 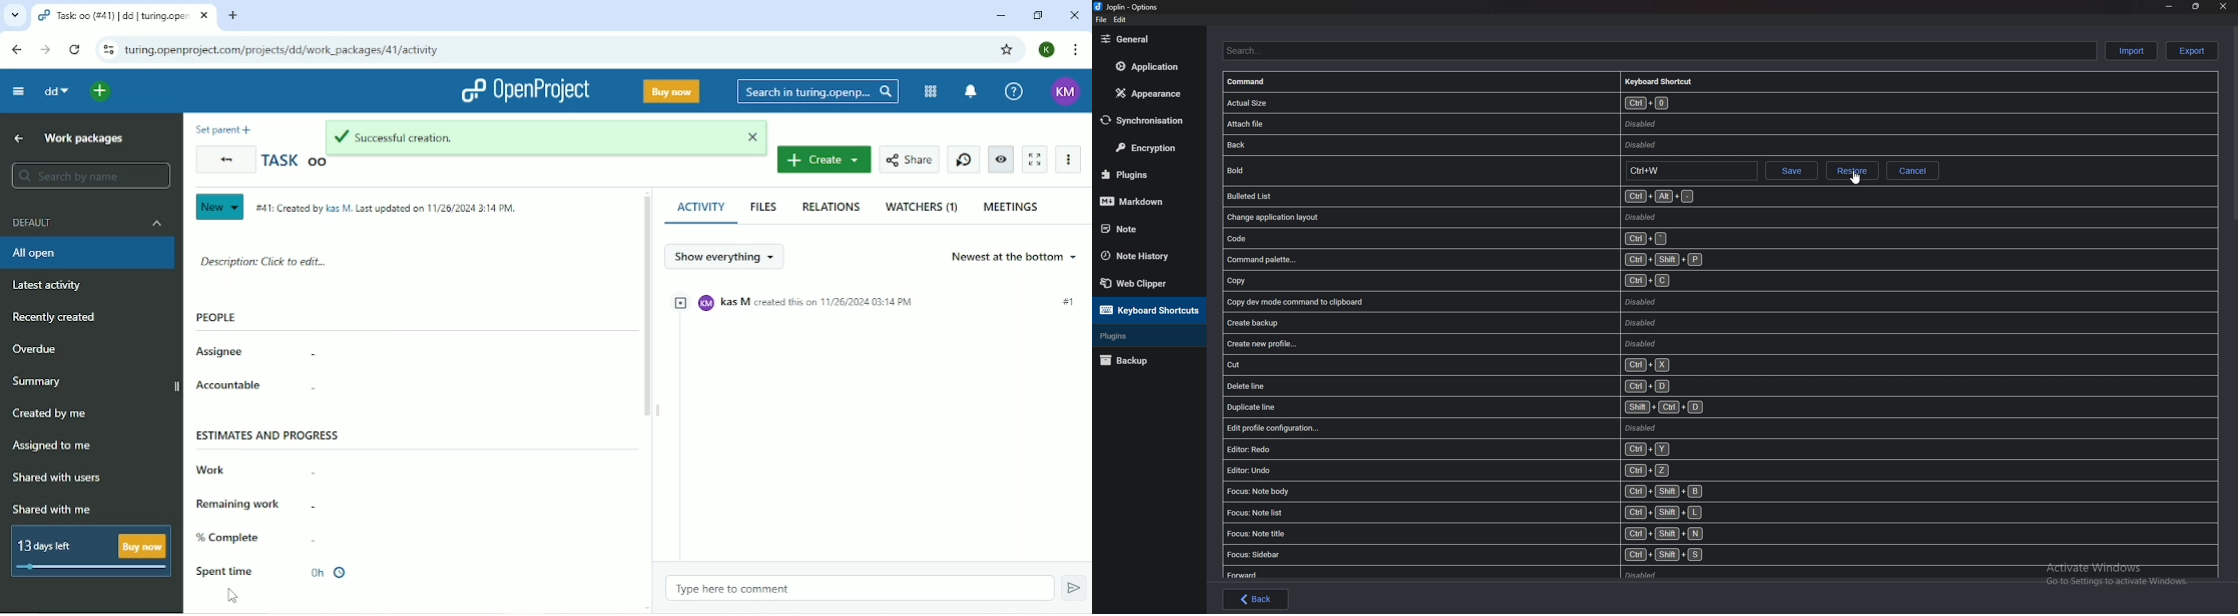 What do you see at coordinates (1466, 512) in the screenshot?
I see `Focus note list` at bounding box center [1466, 512].